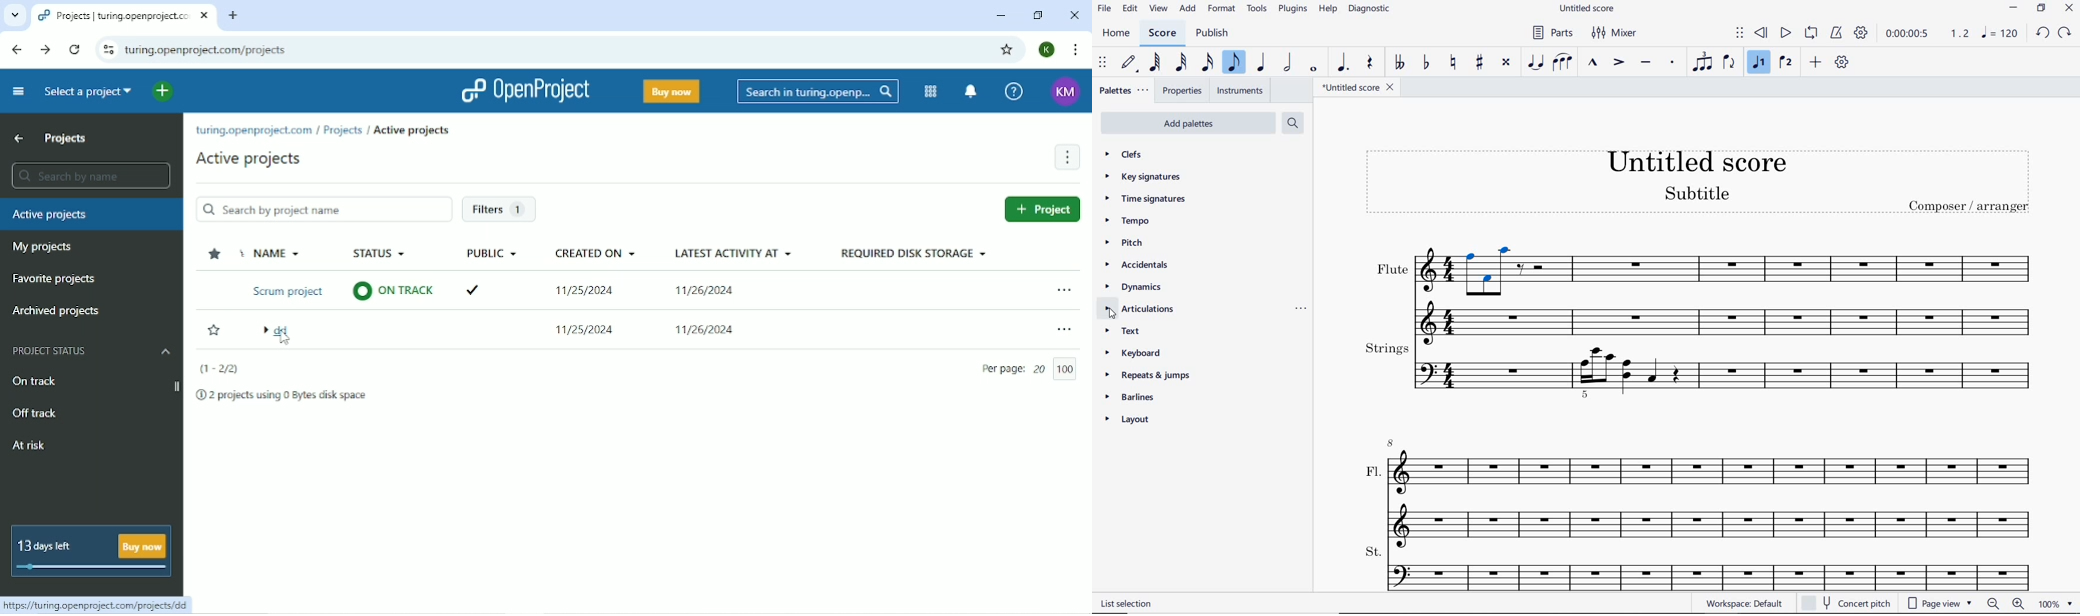  Describe the element at coordinates (1480, 62) in the screenshot. I see `TOGGLE SHARP` at that location.